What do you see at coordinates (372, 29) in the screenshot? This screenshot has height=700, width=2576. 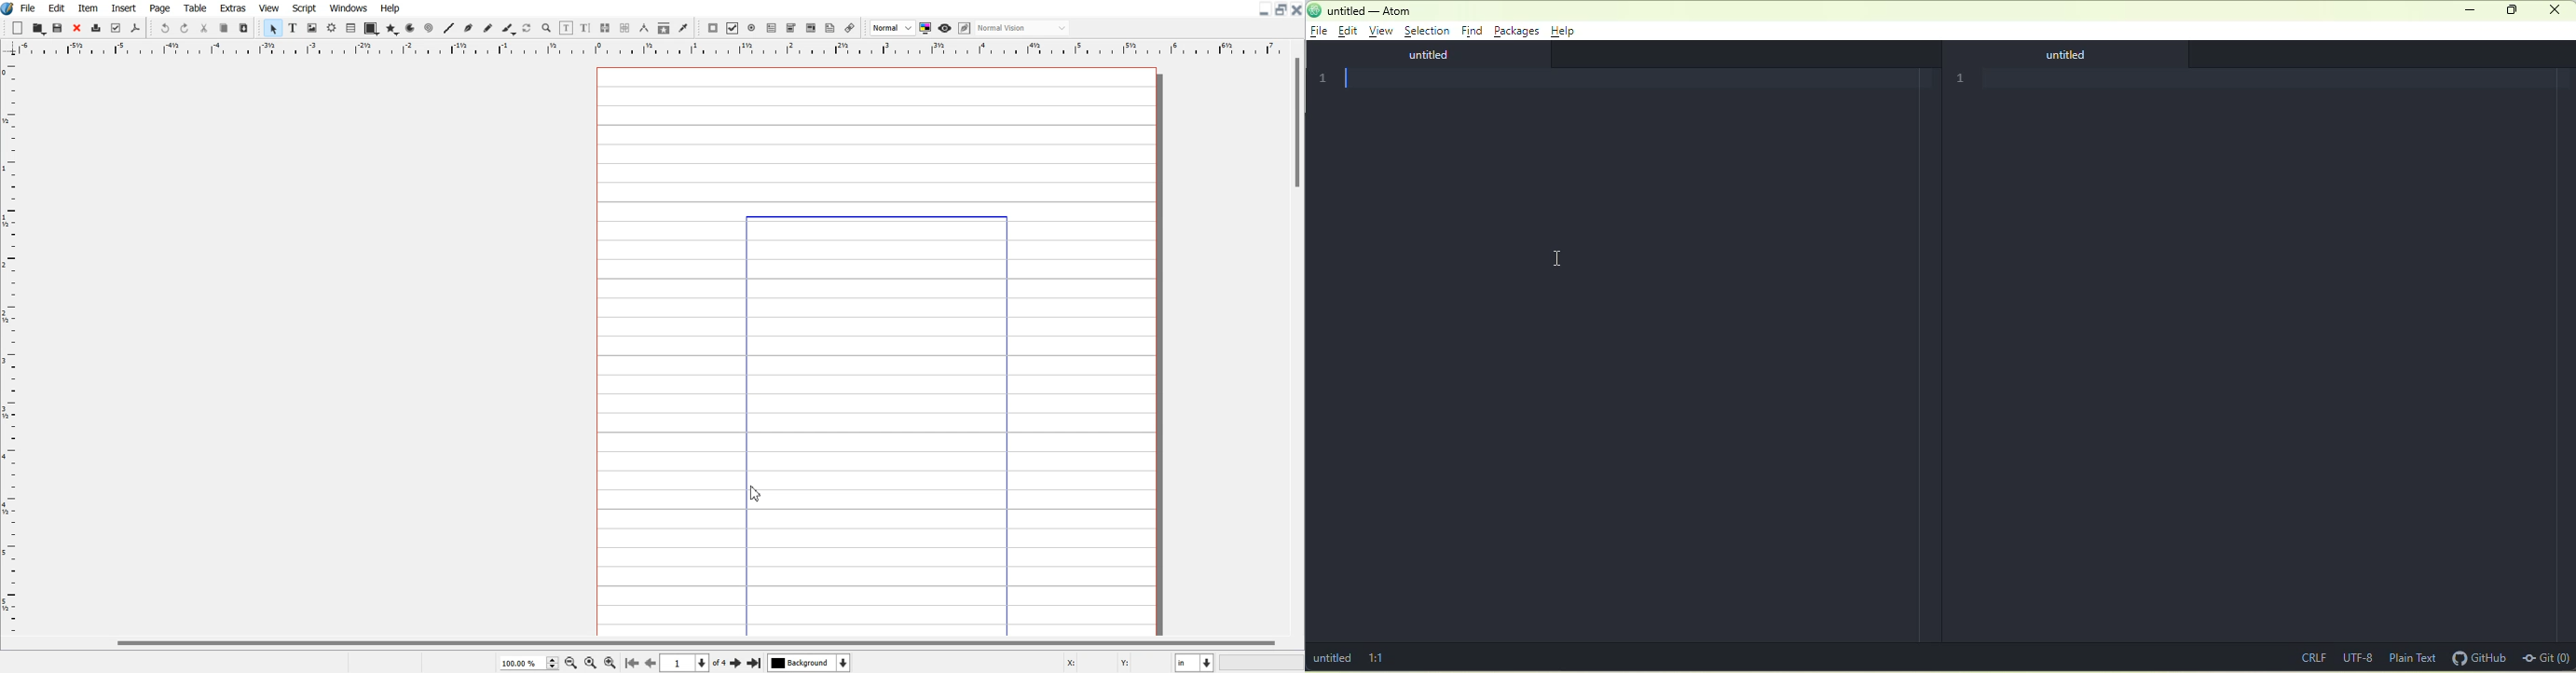 I see `Shape` at bounding box center [372, 29].